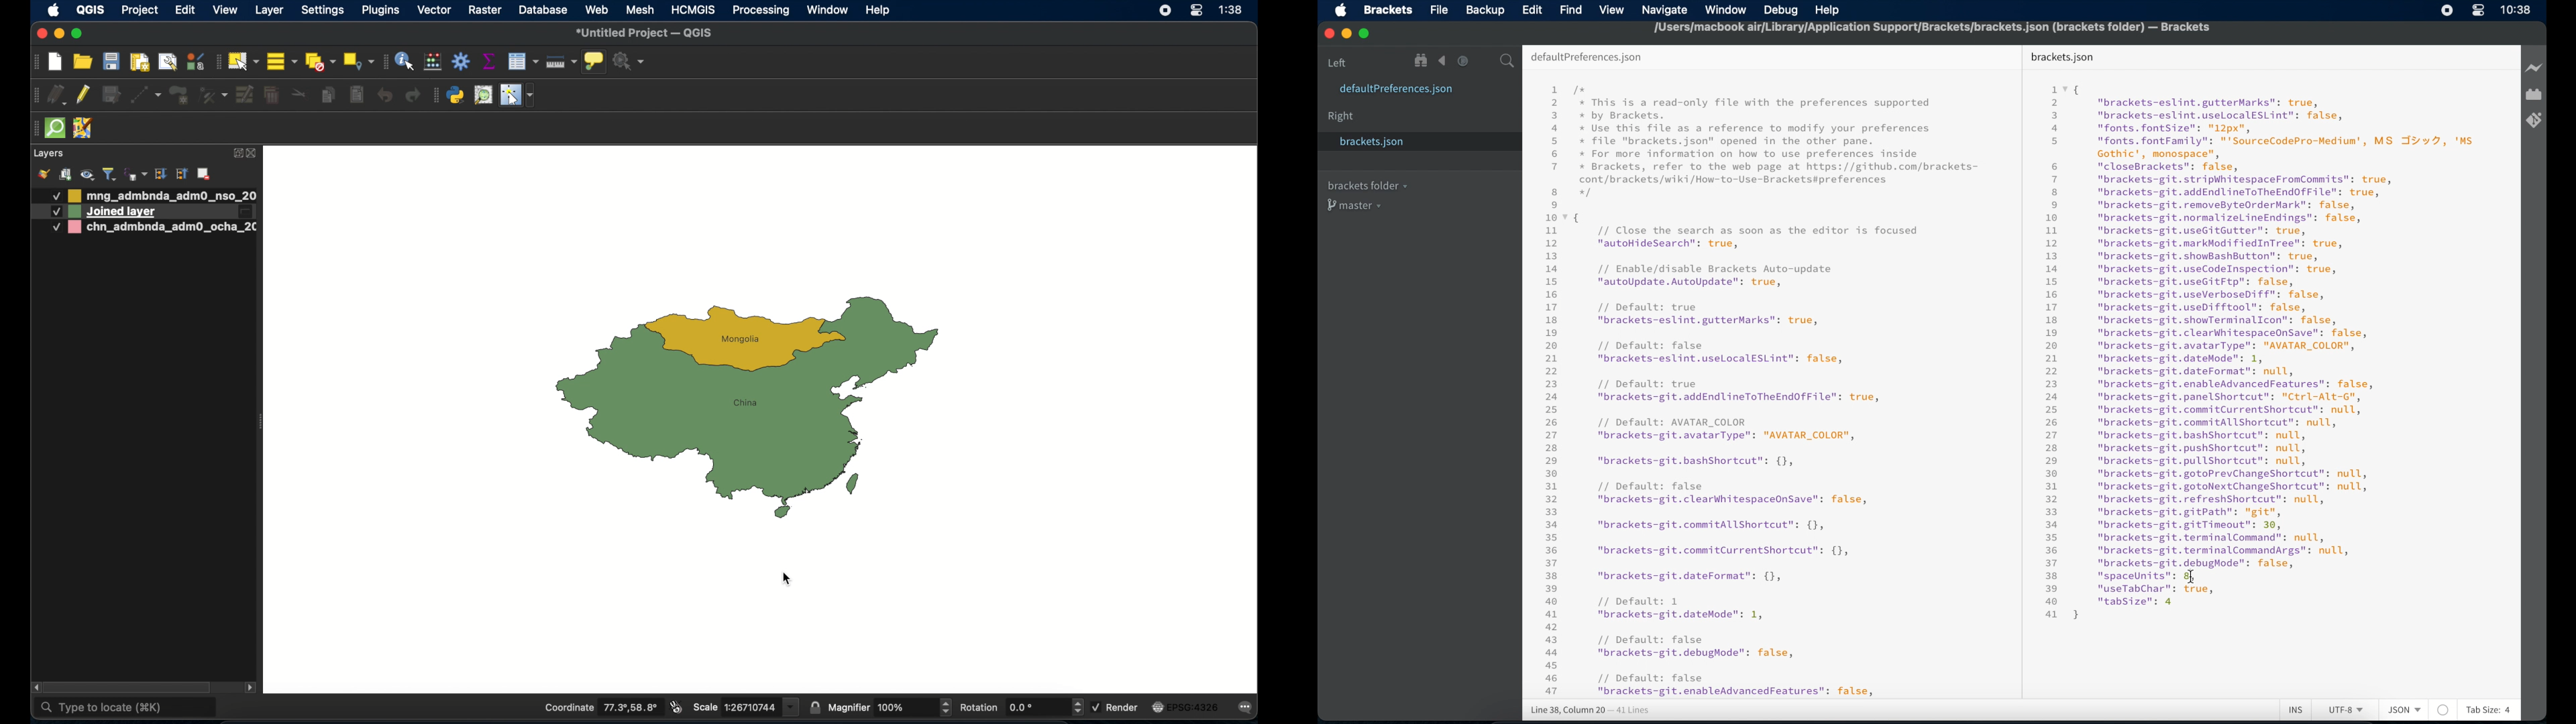  I want to click on json, so click(2404, 708).